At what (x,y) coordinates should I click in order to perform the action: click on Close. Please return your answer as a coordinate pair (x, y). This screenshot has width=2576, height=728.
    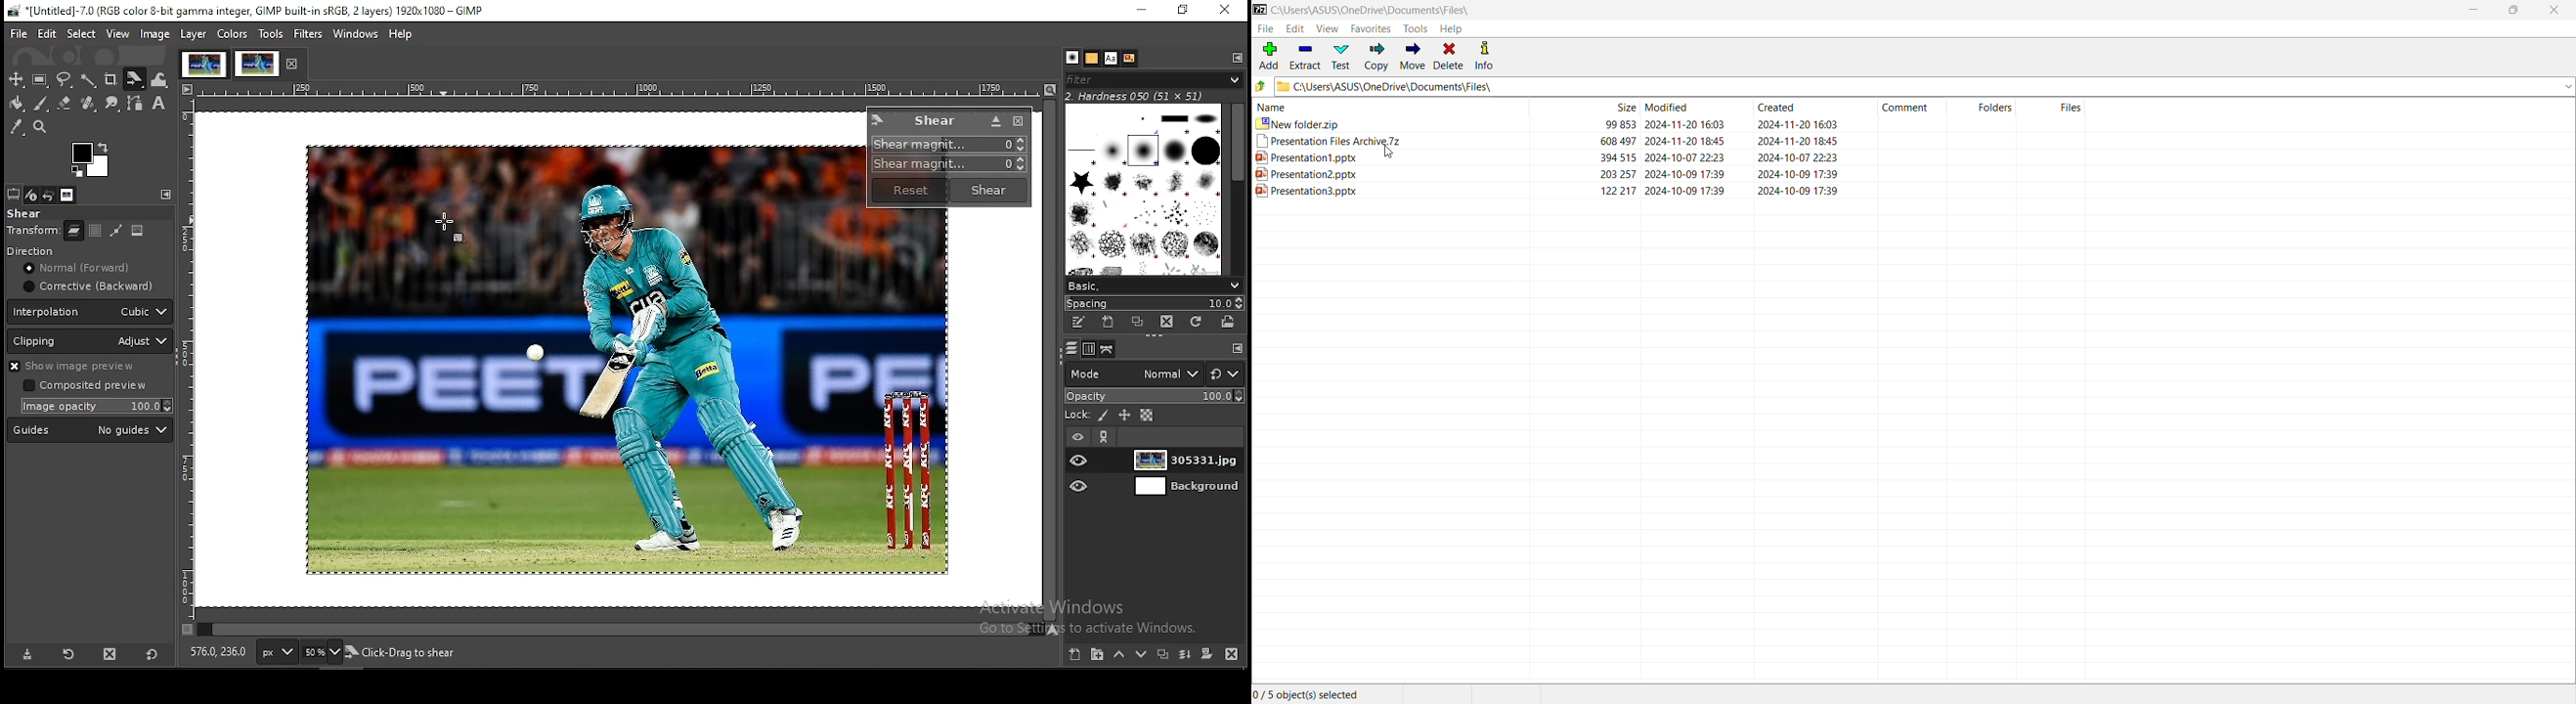
    Looking at the image, I should click on (2554, 11).